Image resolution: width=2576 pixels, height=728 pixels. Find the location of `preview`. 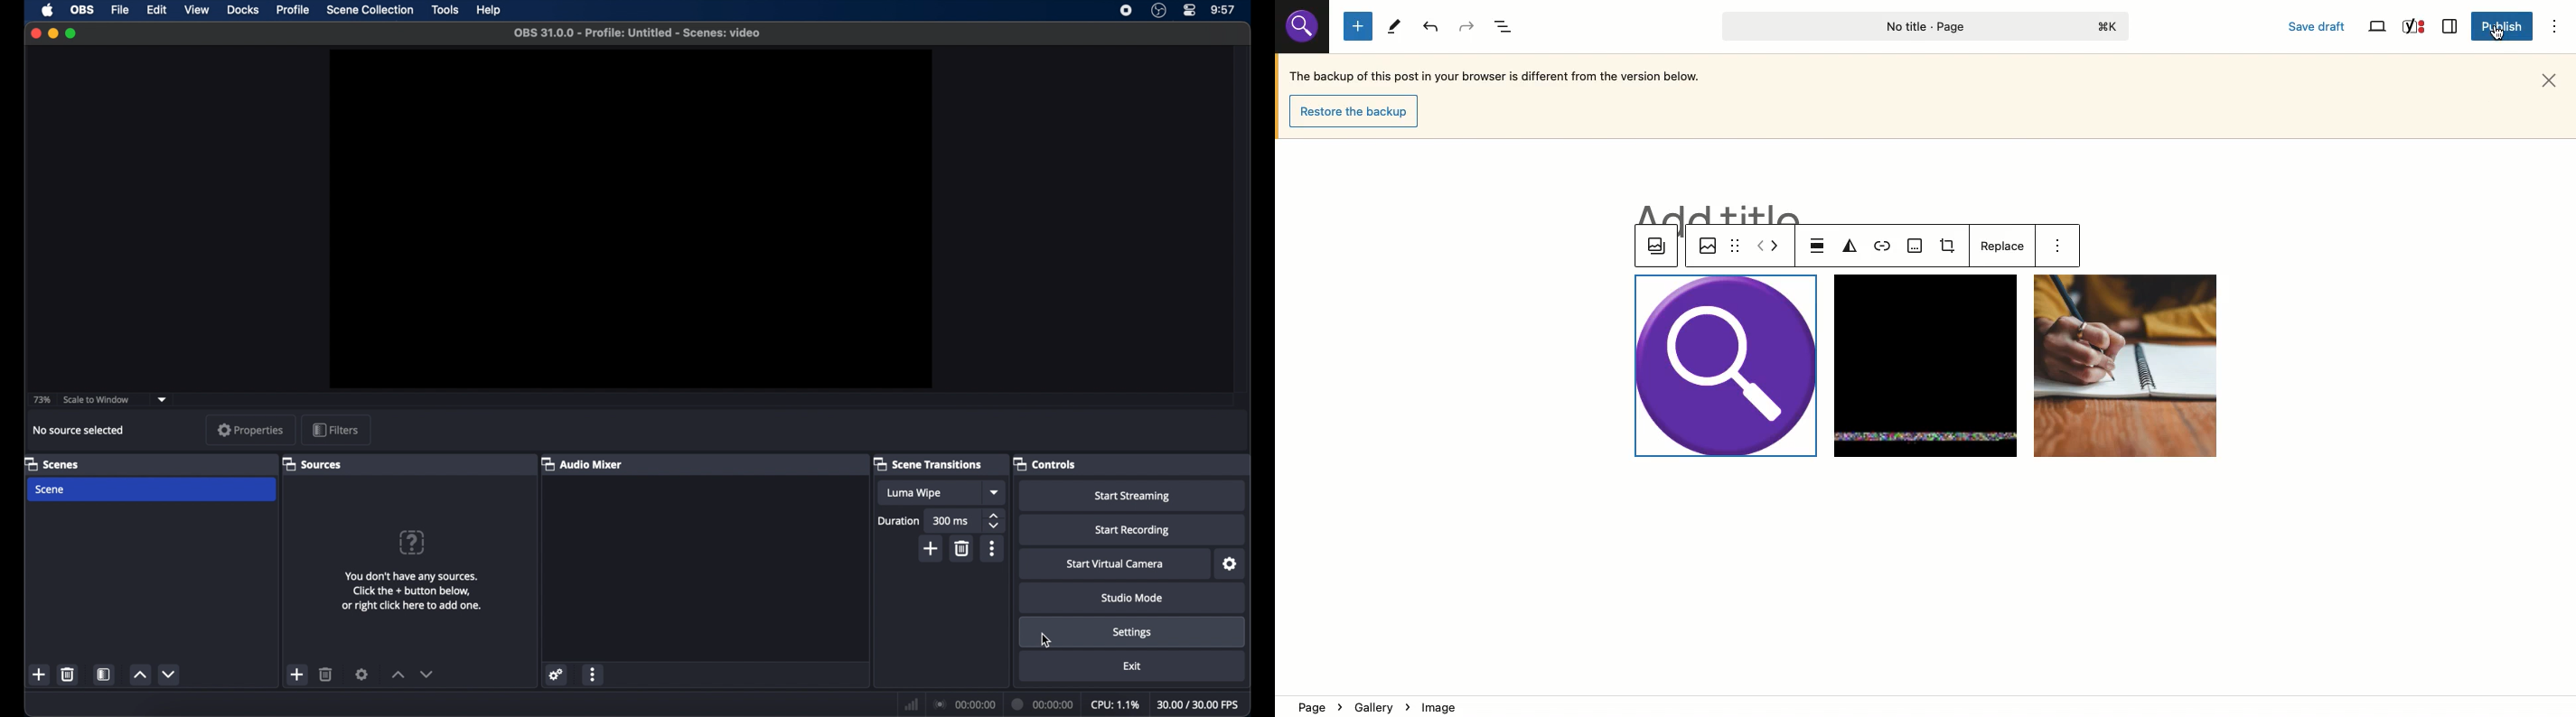

preview is located at coordinates (630, 219).